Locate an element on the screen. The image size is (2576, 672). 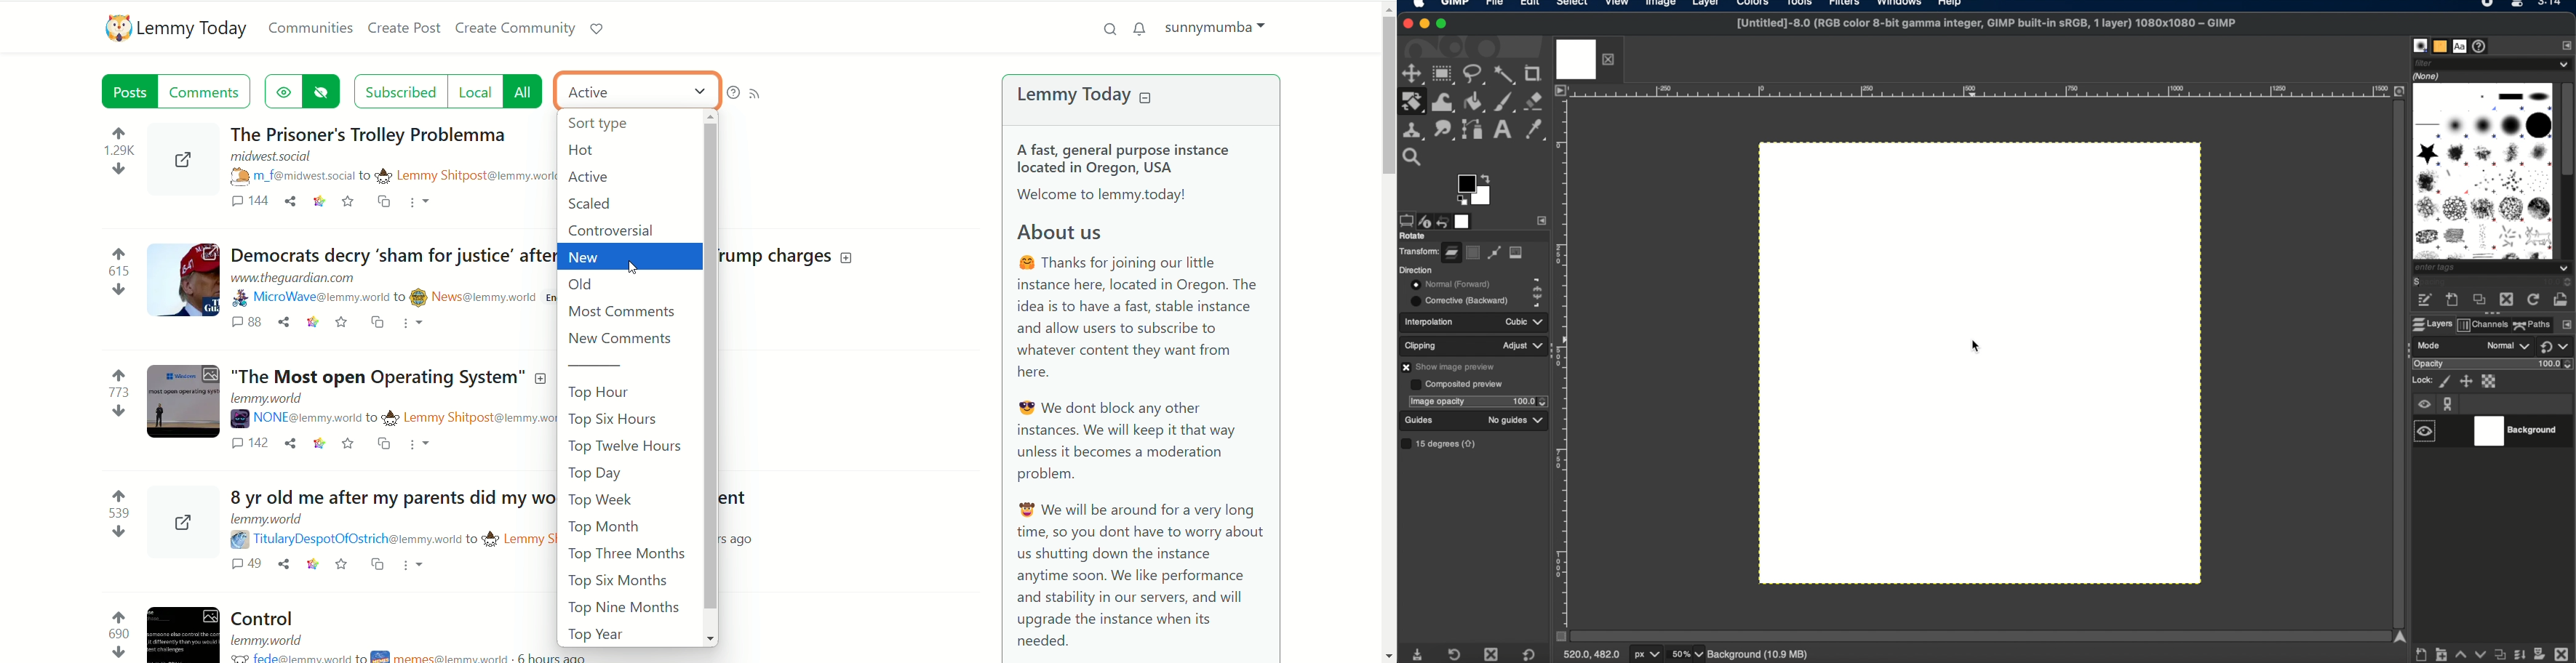
help is located at coordinates (1951, 5).